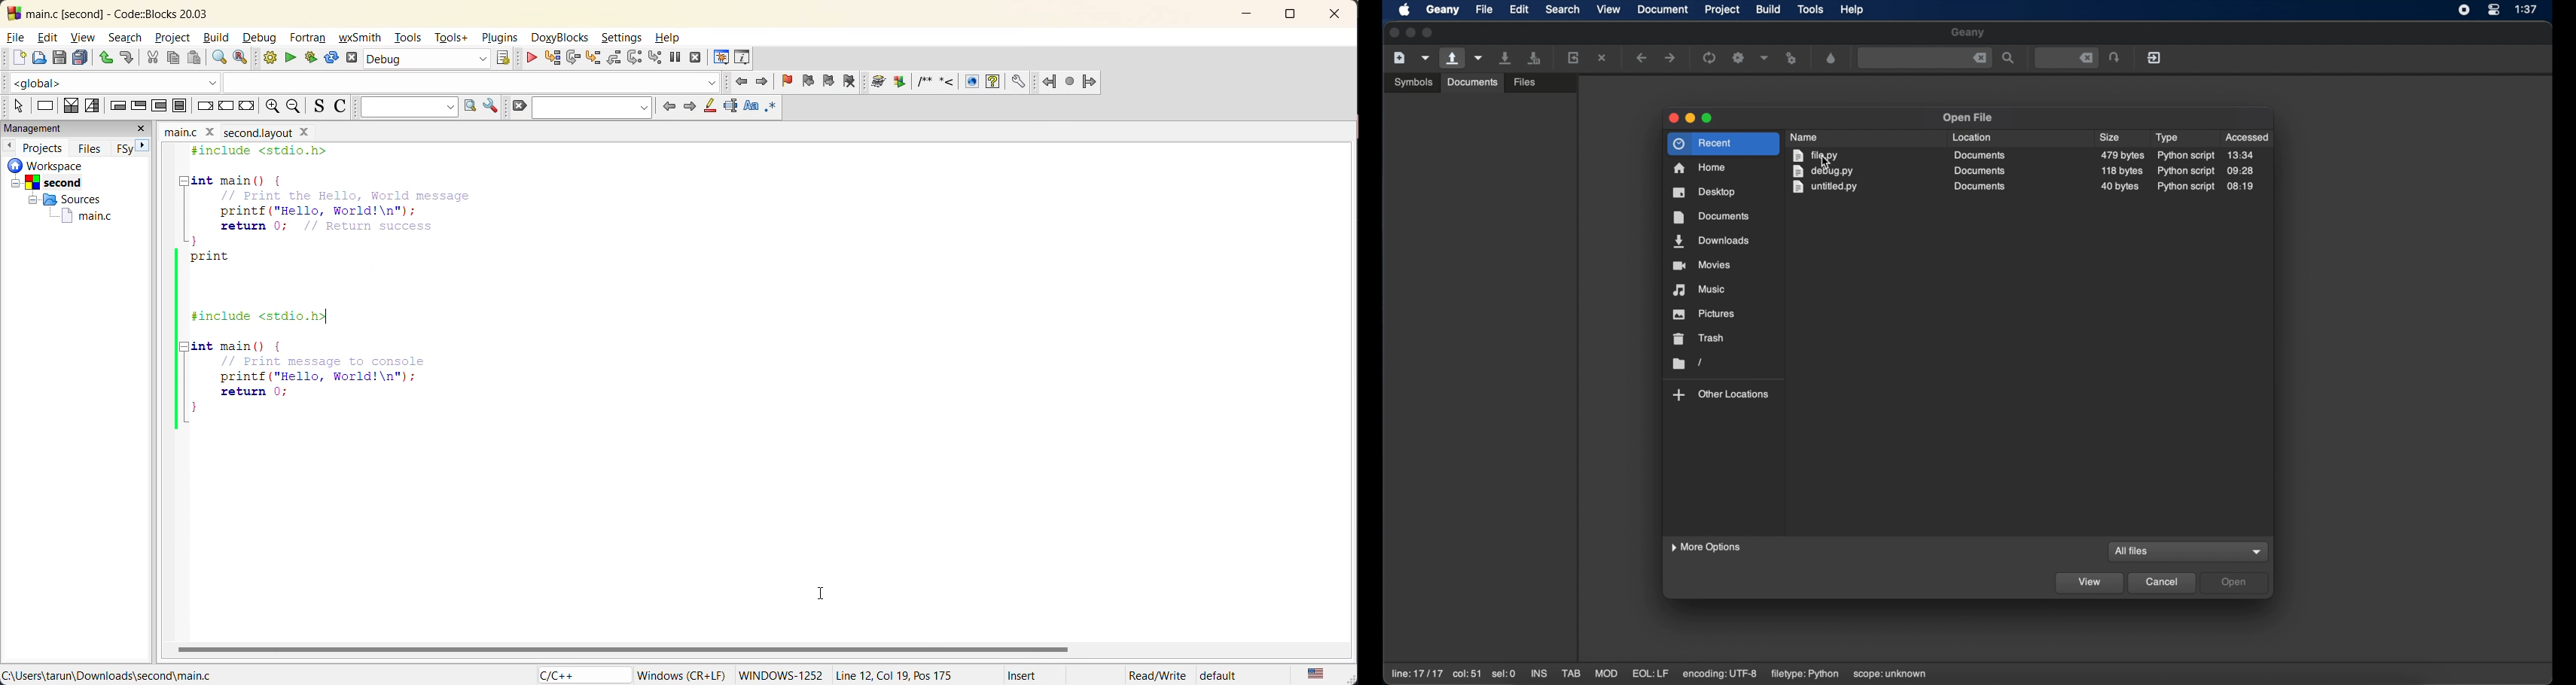 The image size is (2576, 700). I want to click on doxyblocks, so click(561, 38).